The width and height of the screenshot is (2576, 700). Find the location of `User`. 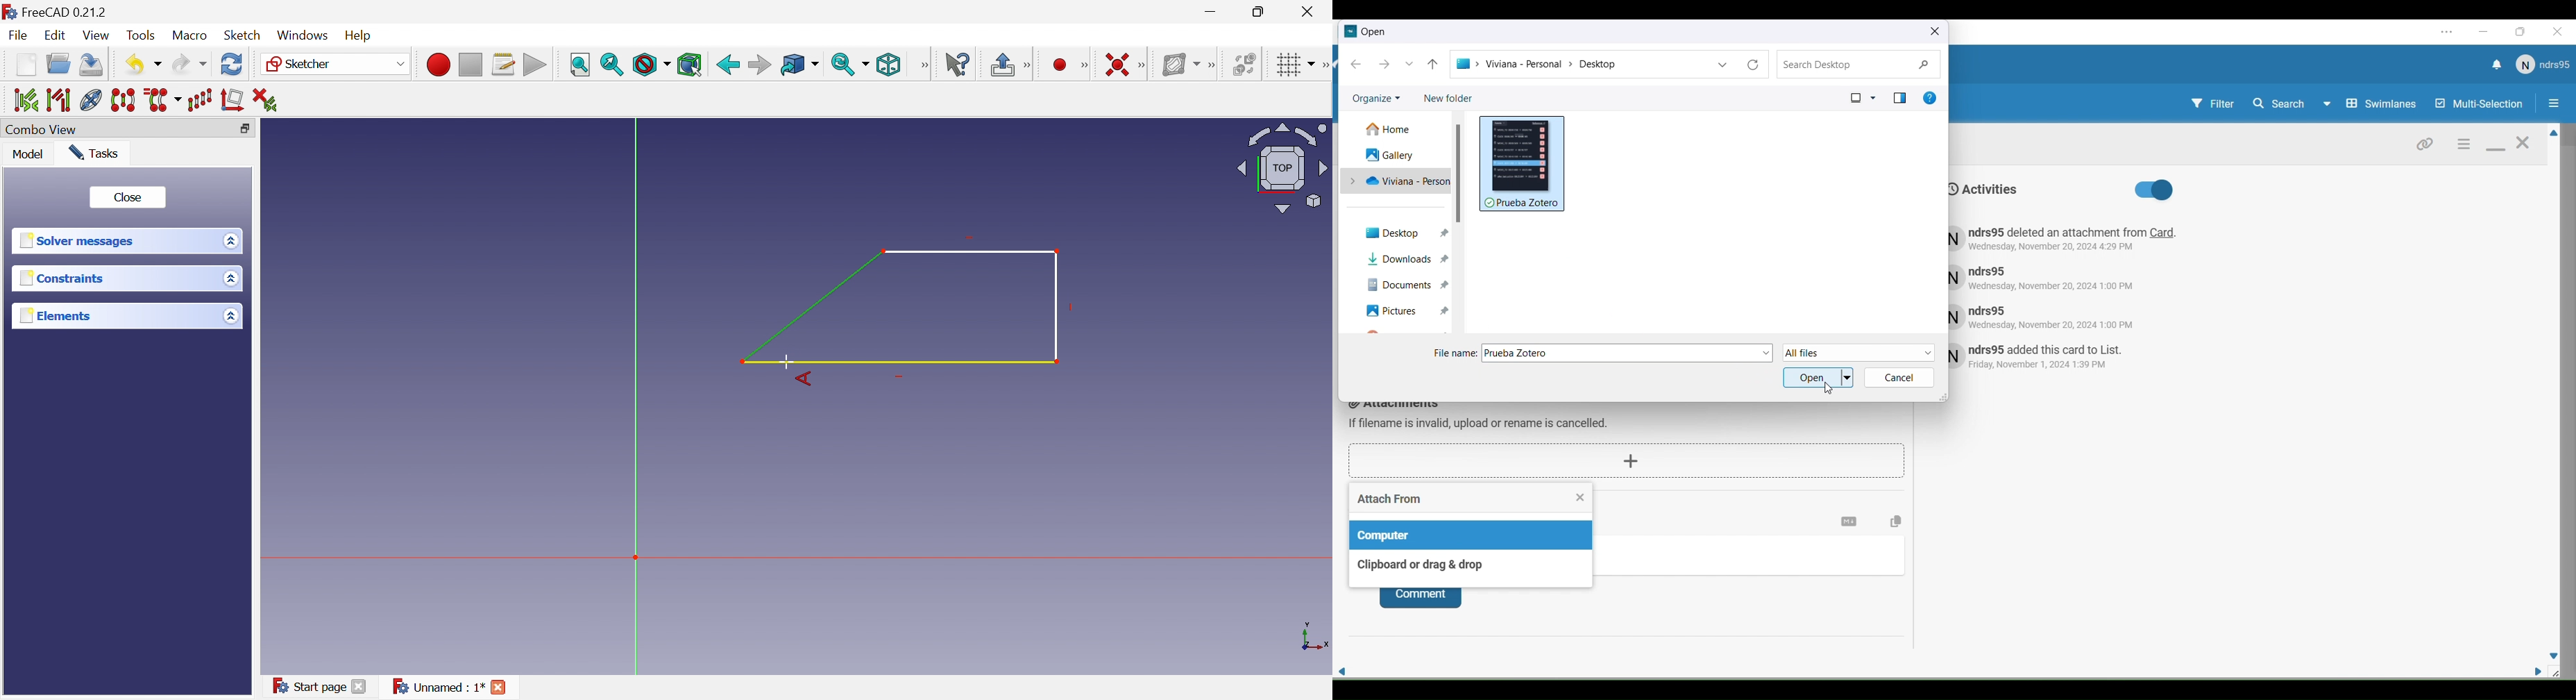

User is located at coordinates (2542, 65).